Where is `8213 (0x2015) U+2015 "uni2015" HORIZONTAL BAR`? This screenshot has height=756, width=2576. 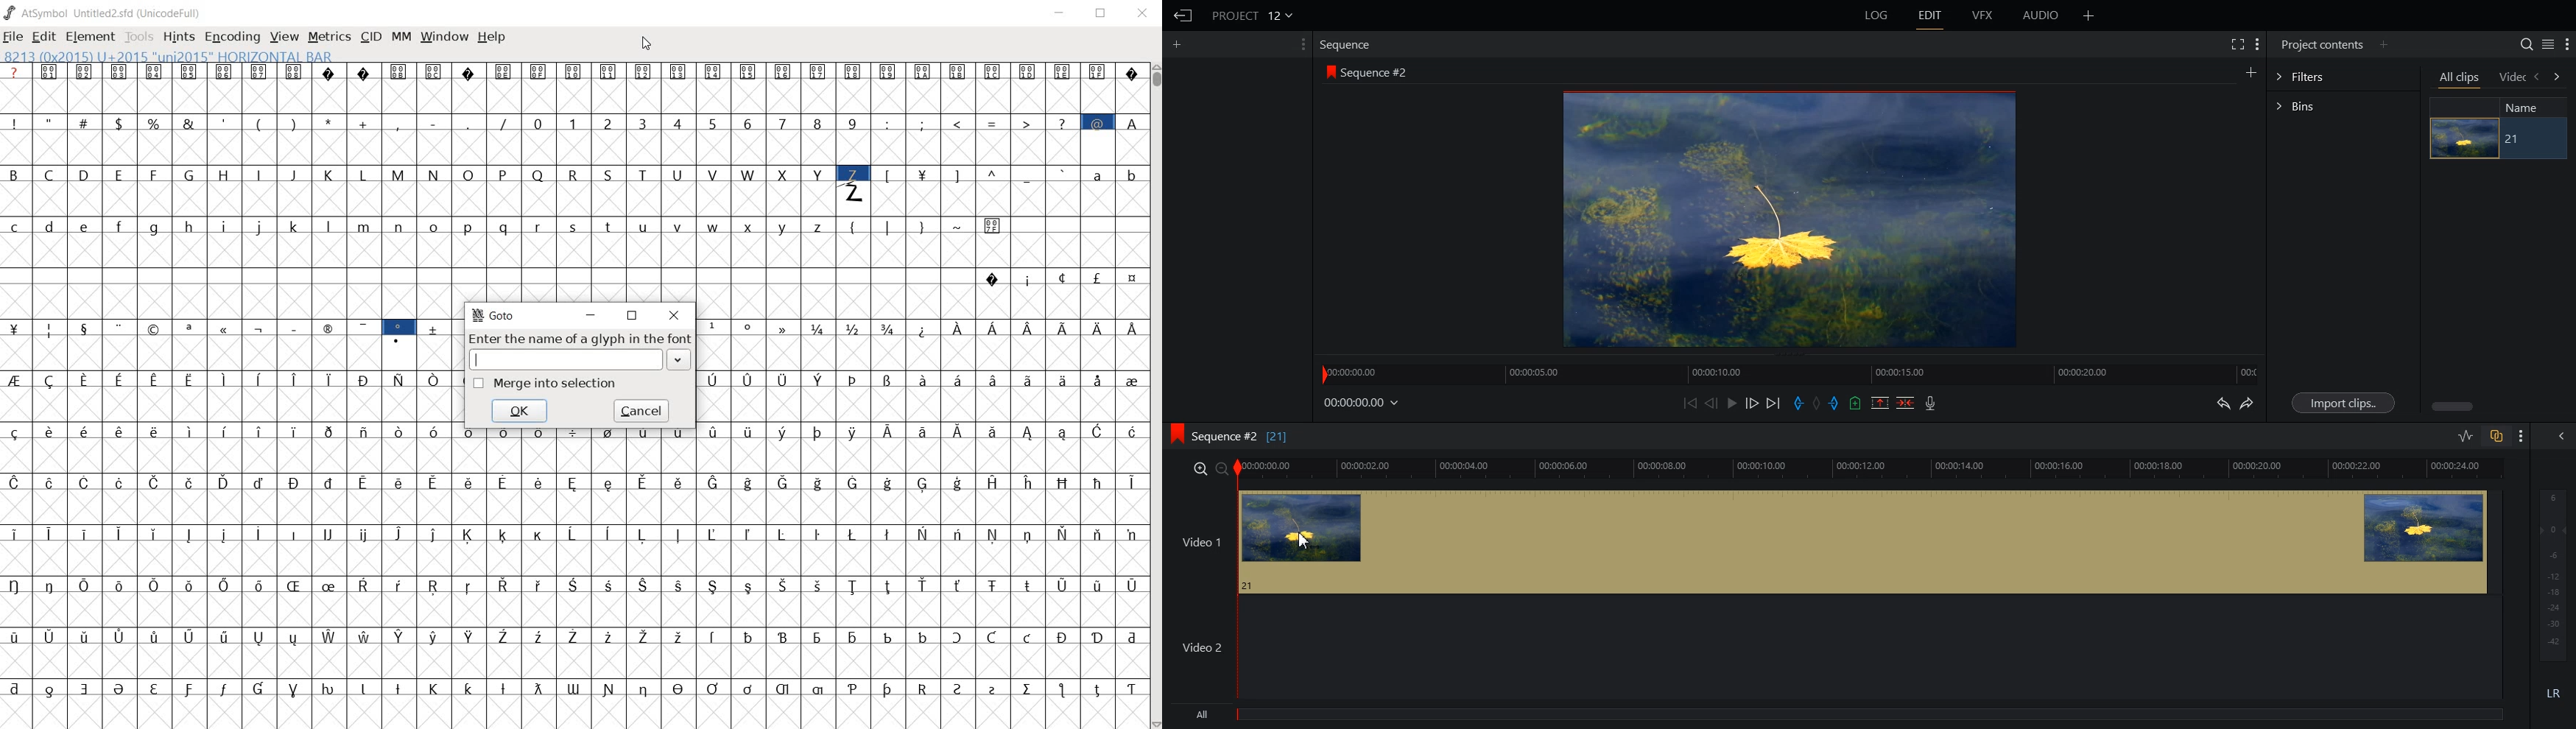 8213 (0x2015) U+2015 "uni2015" HORIZONTAL BAR is located at coordinates (167, 56).